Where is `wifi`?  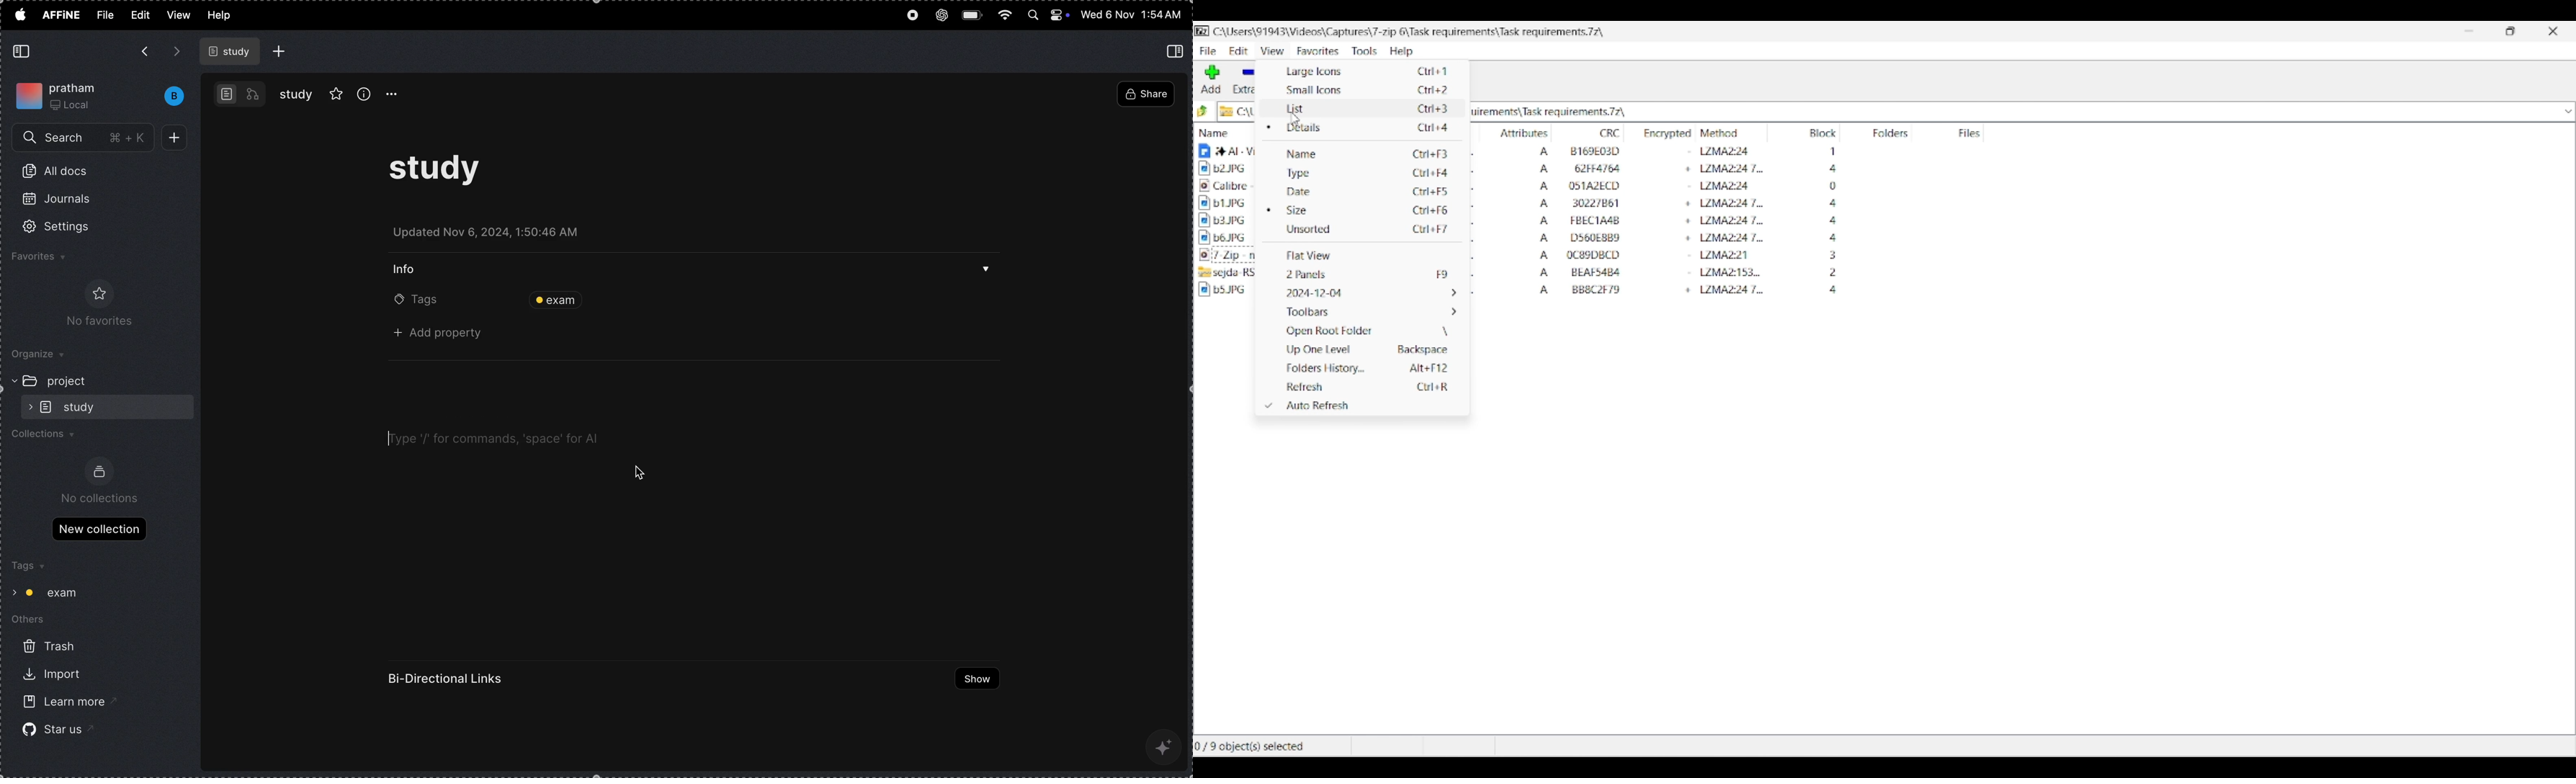 wifi is located at coordinates (1005, 15).